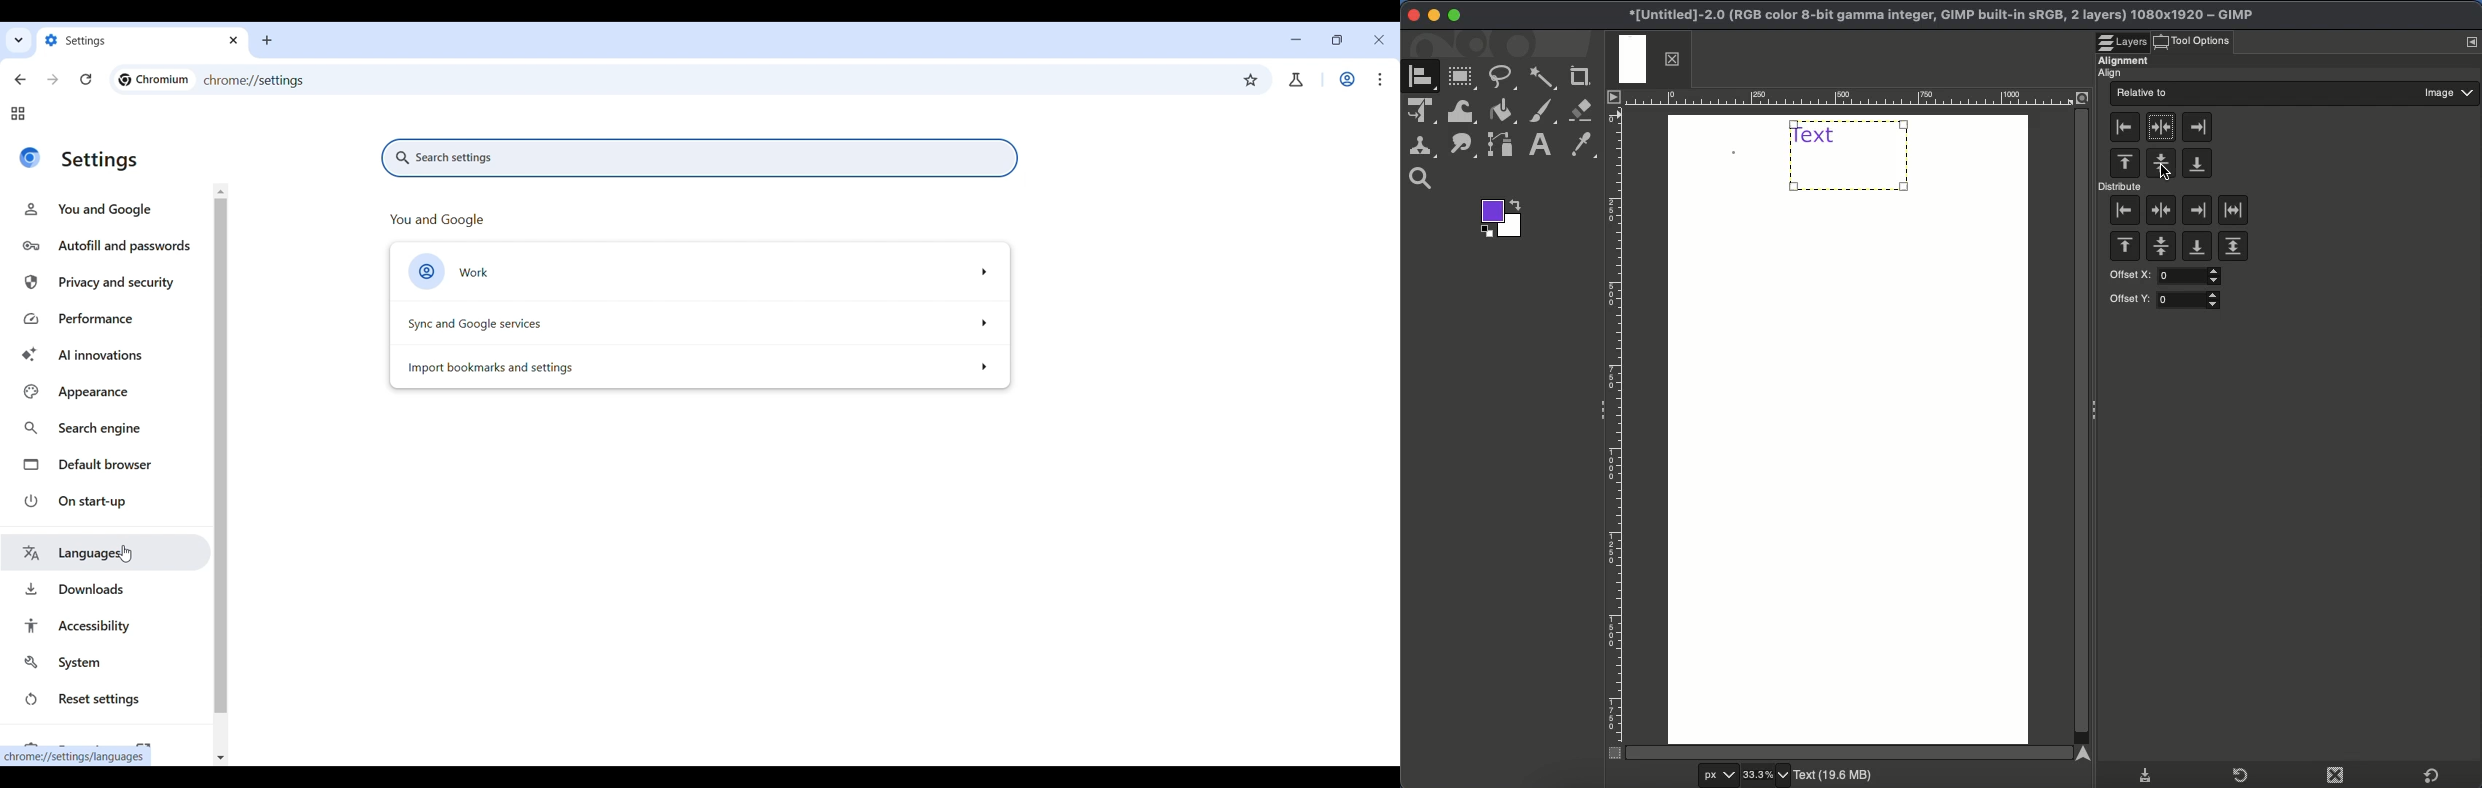  What do you see at coordinates (109, 699) in the screenshot?
I see `Reset settings` at bounding box center [109, 699].